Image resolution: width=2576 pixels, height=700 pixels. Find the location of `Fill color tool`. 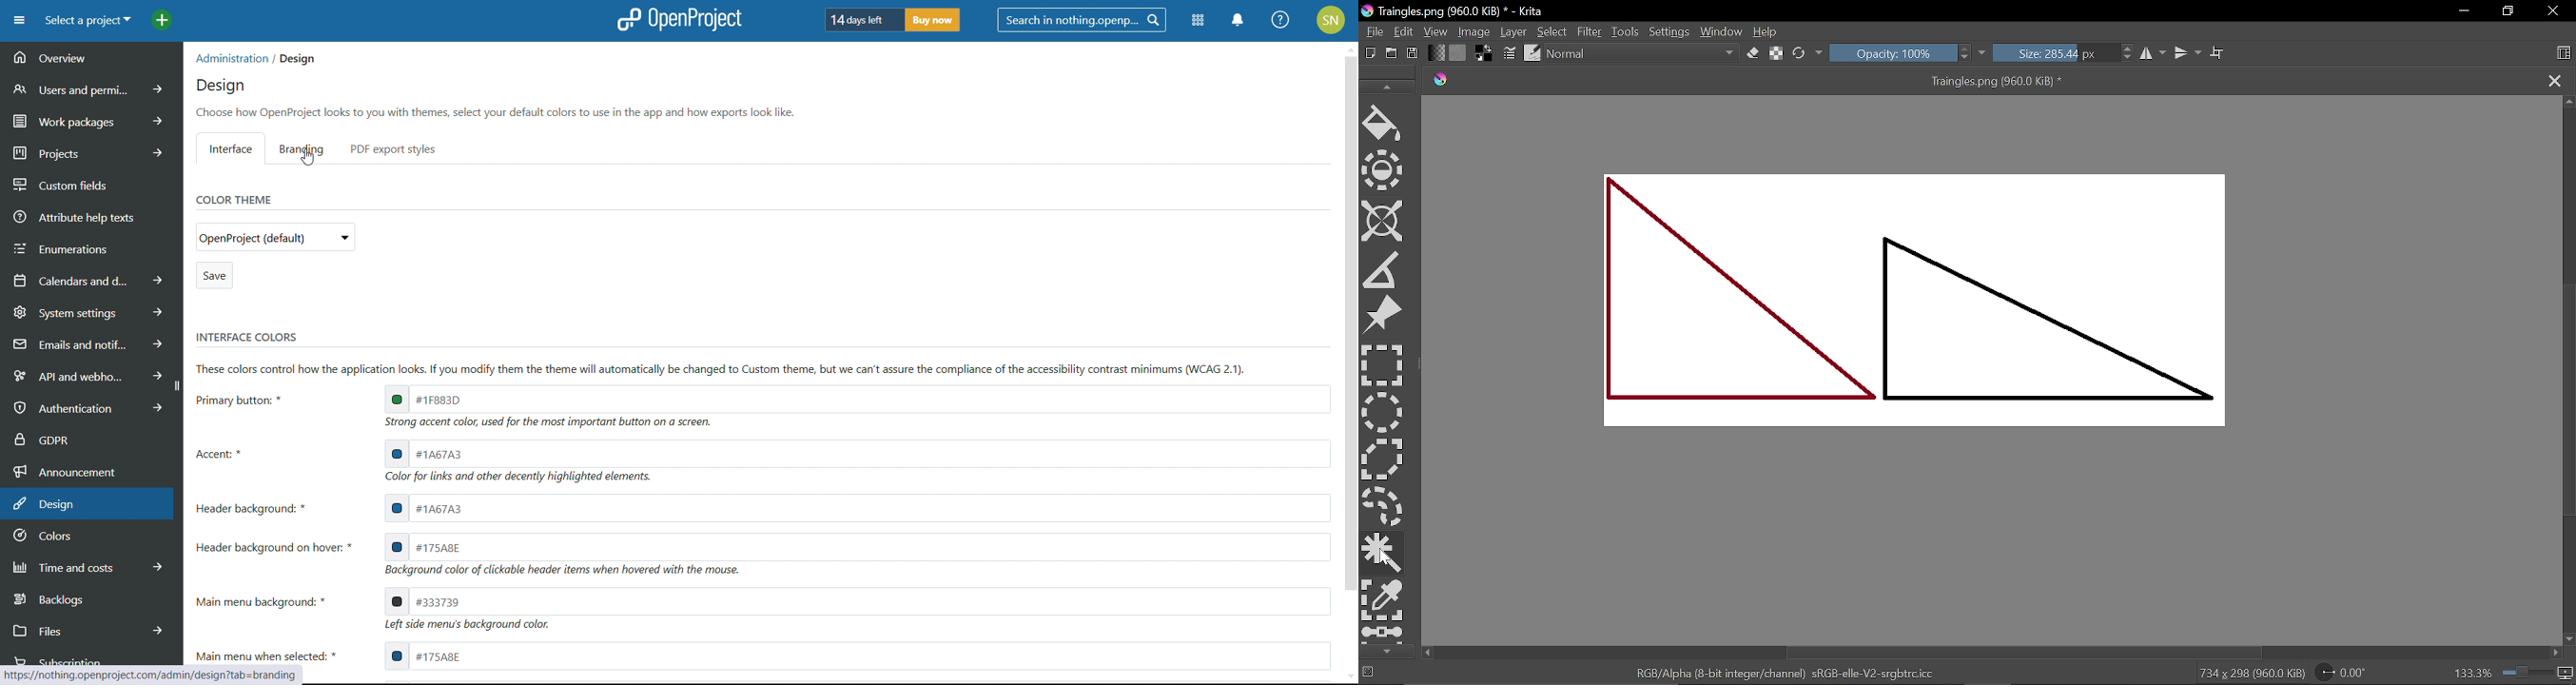

Fill color tool is located at coordinates (1382, 126).